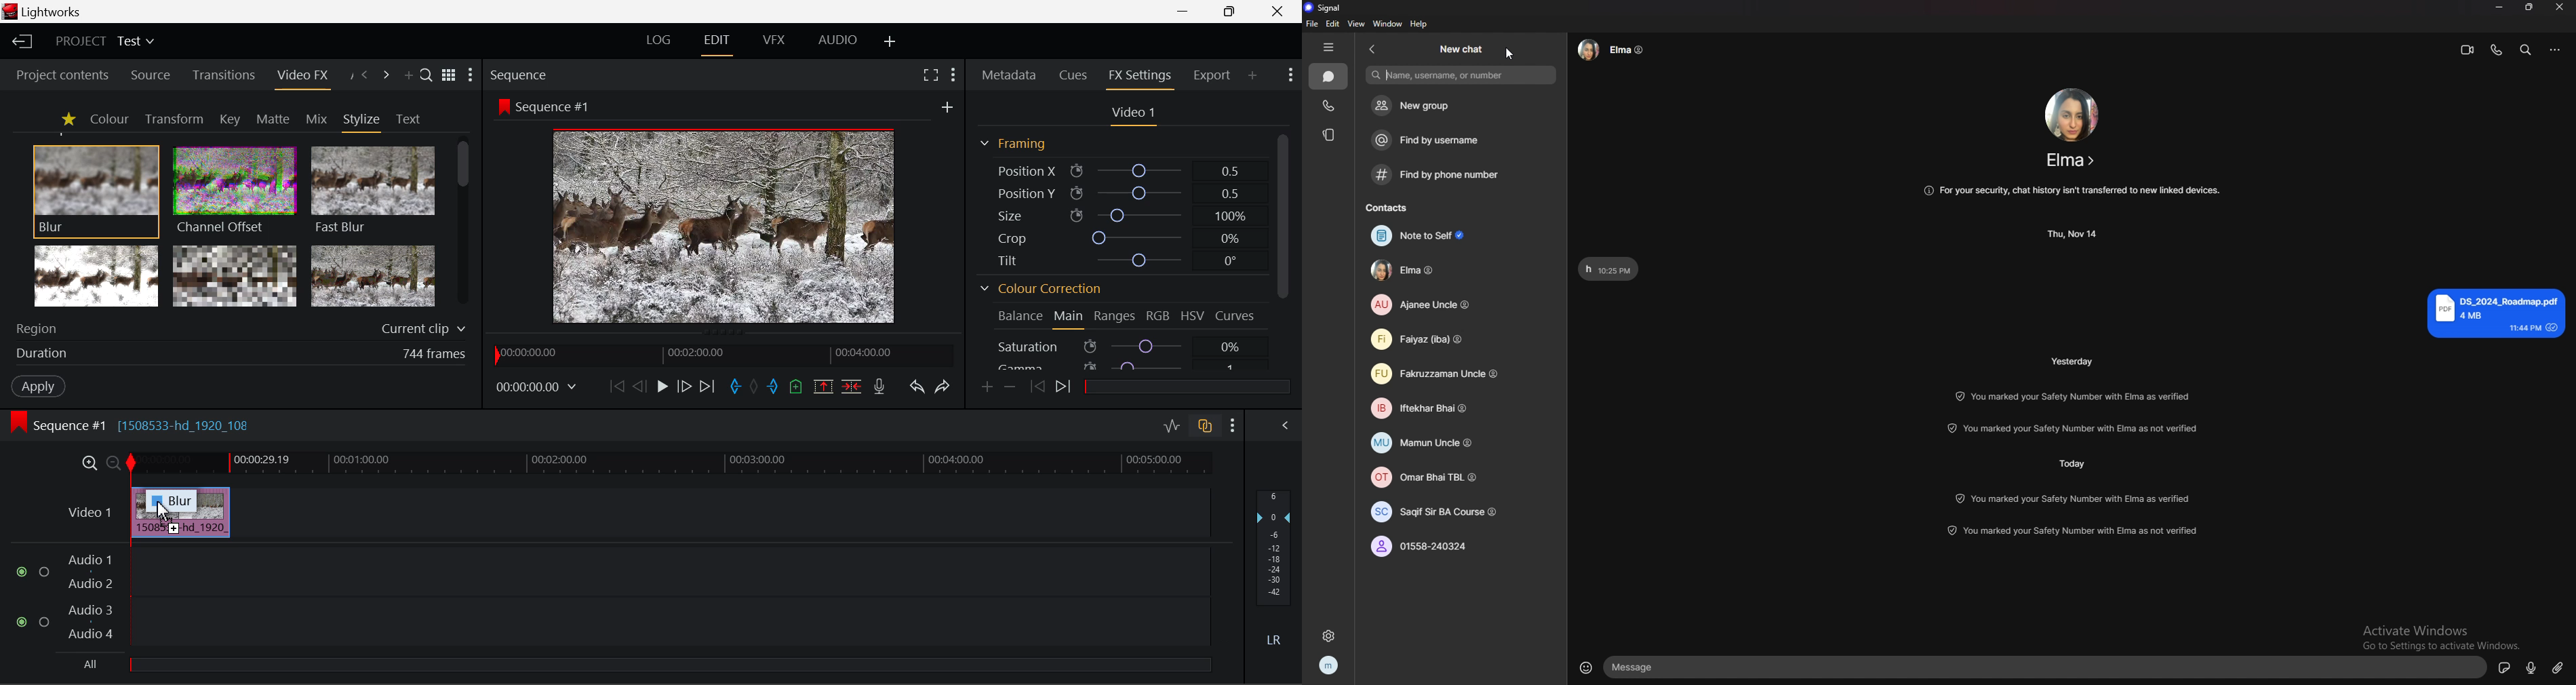 This screenshot has height=700, width=2576. I want to click on Colour, so click(108, 119).